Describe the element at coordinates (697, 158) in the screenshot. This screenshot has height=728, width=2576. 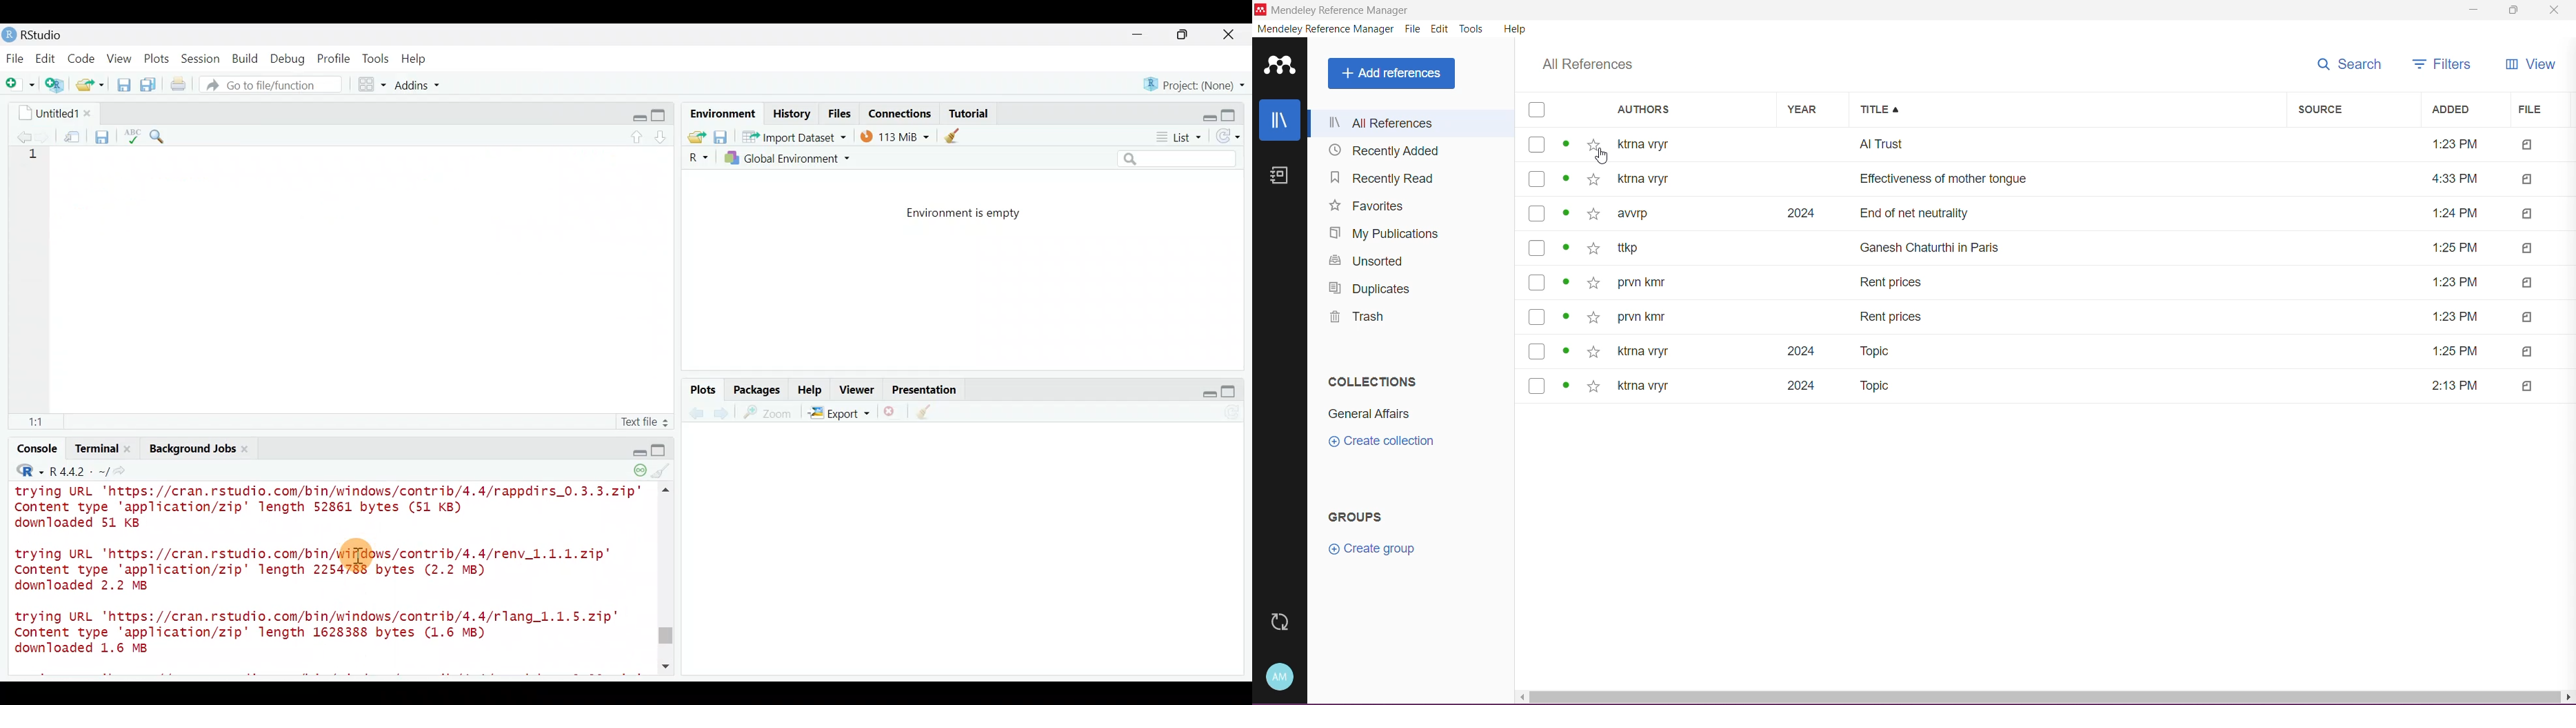
I see `R` at that location.